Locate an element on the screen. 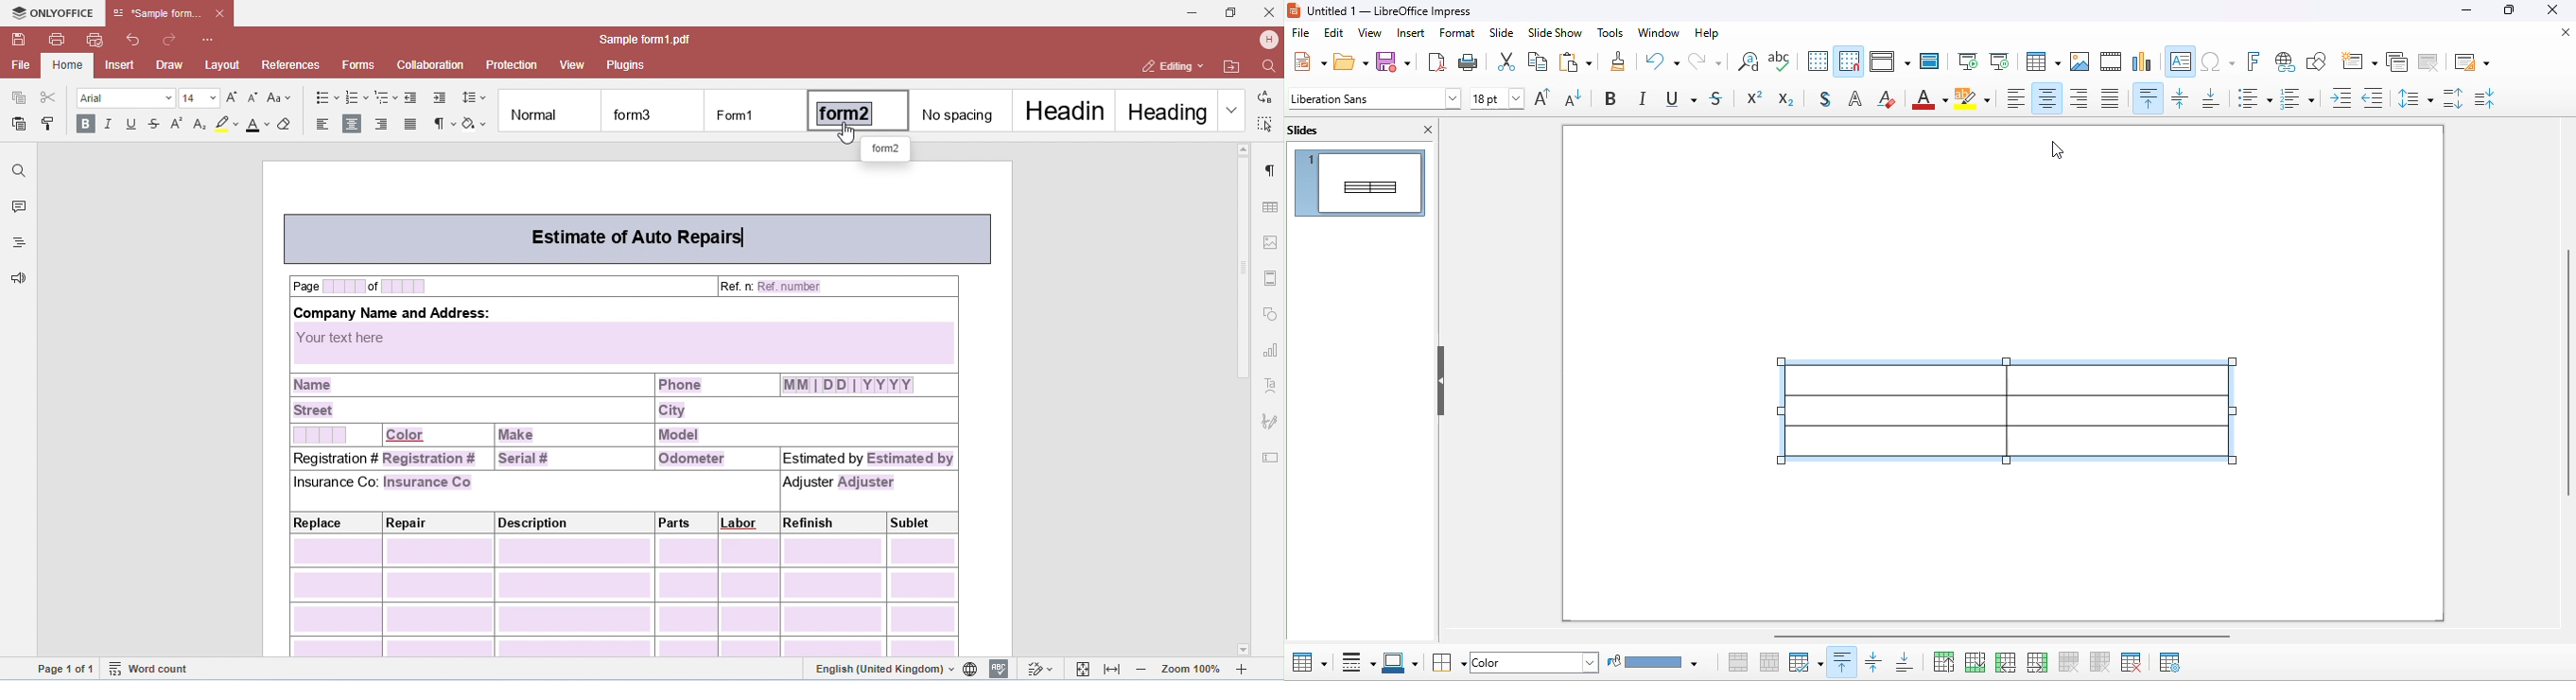 Image resolution: width=2576 pixels, height=700 pixels. align bottom is located at coordinates (2210, 97).